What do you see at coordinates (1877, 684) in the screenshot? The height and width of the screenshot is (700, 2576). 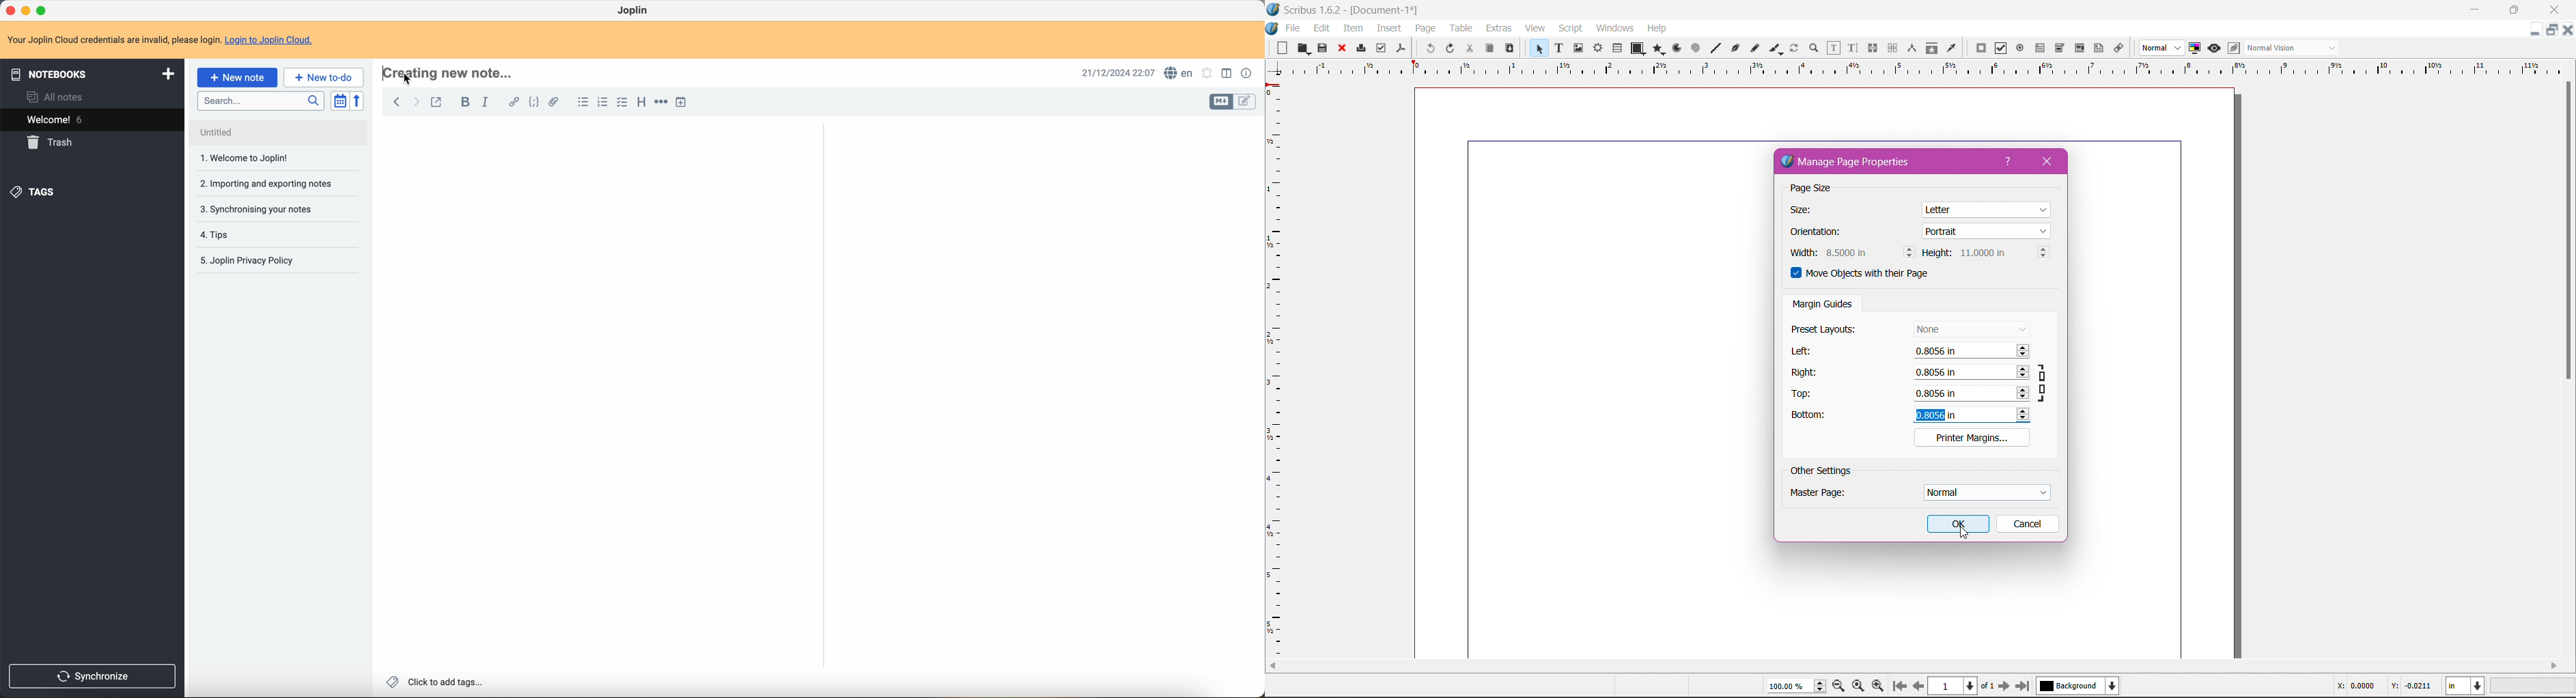 I see `Zoom In by the stepping value in Tools preferences` at bounding box center [1877, 684].